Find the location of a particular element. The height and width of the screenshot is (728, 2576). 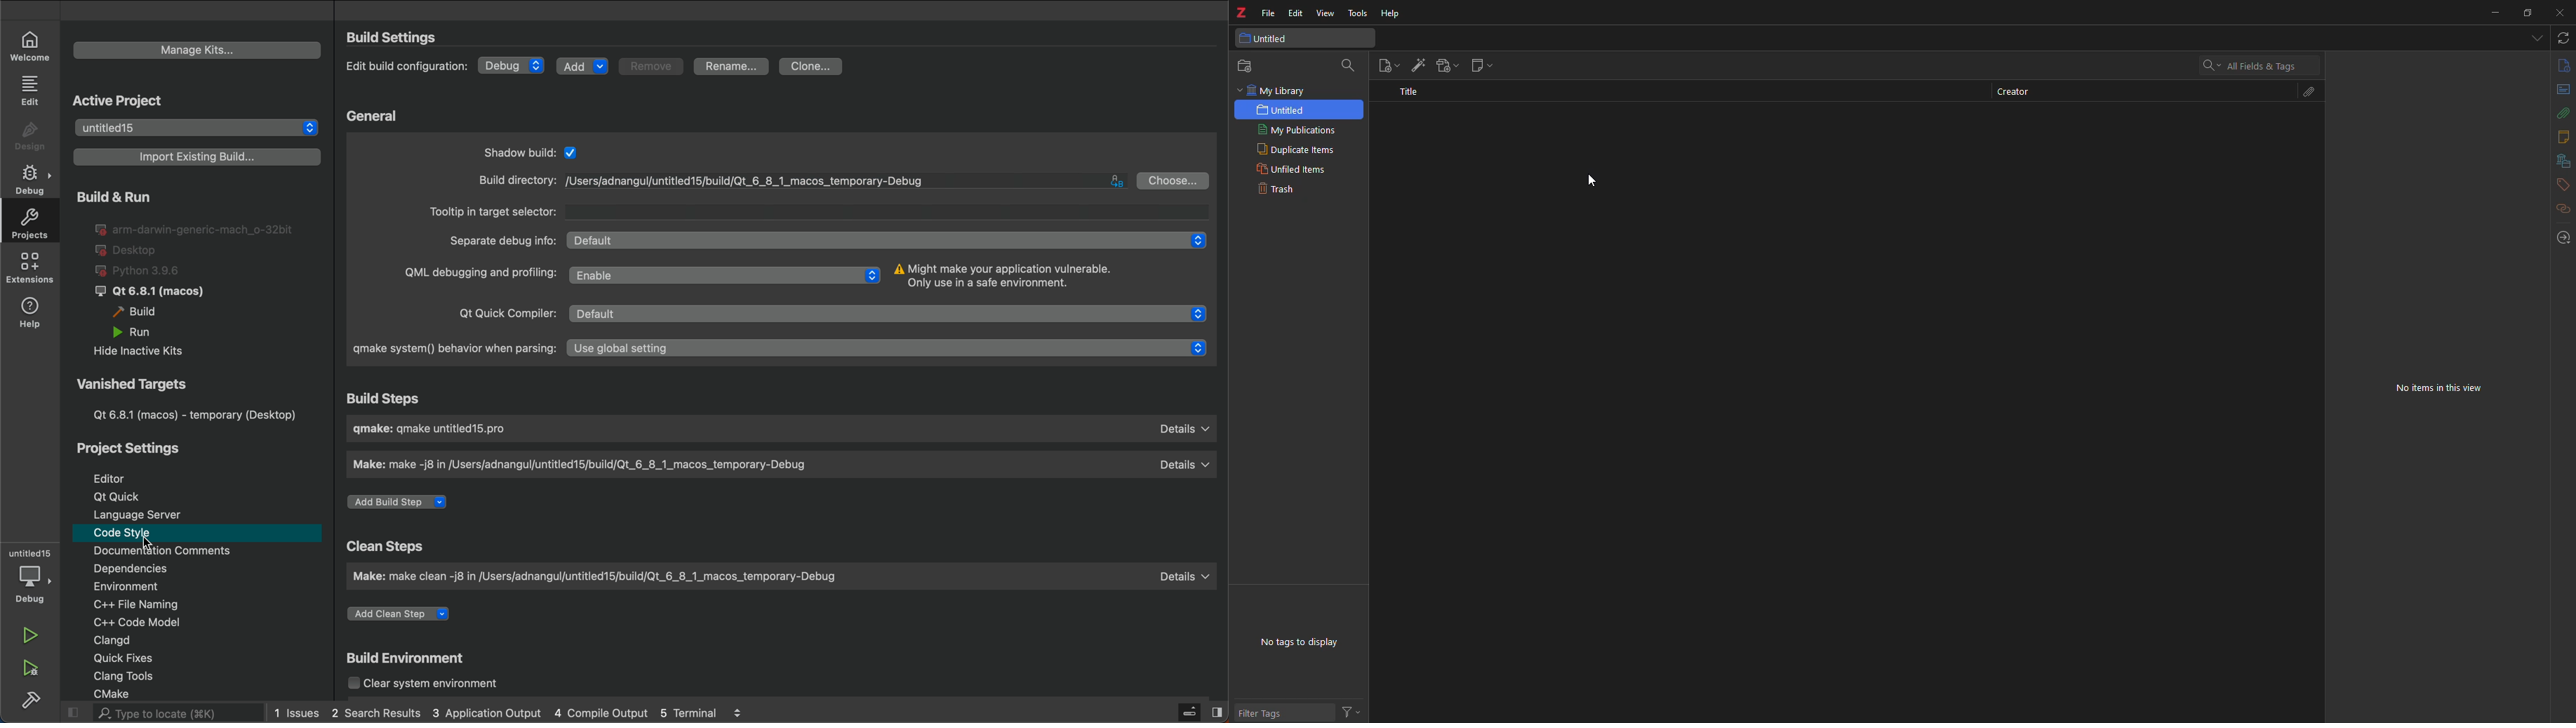

cleansteps is located at coordinates (780, 575).